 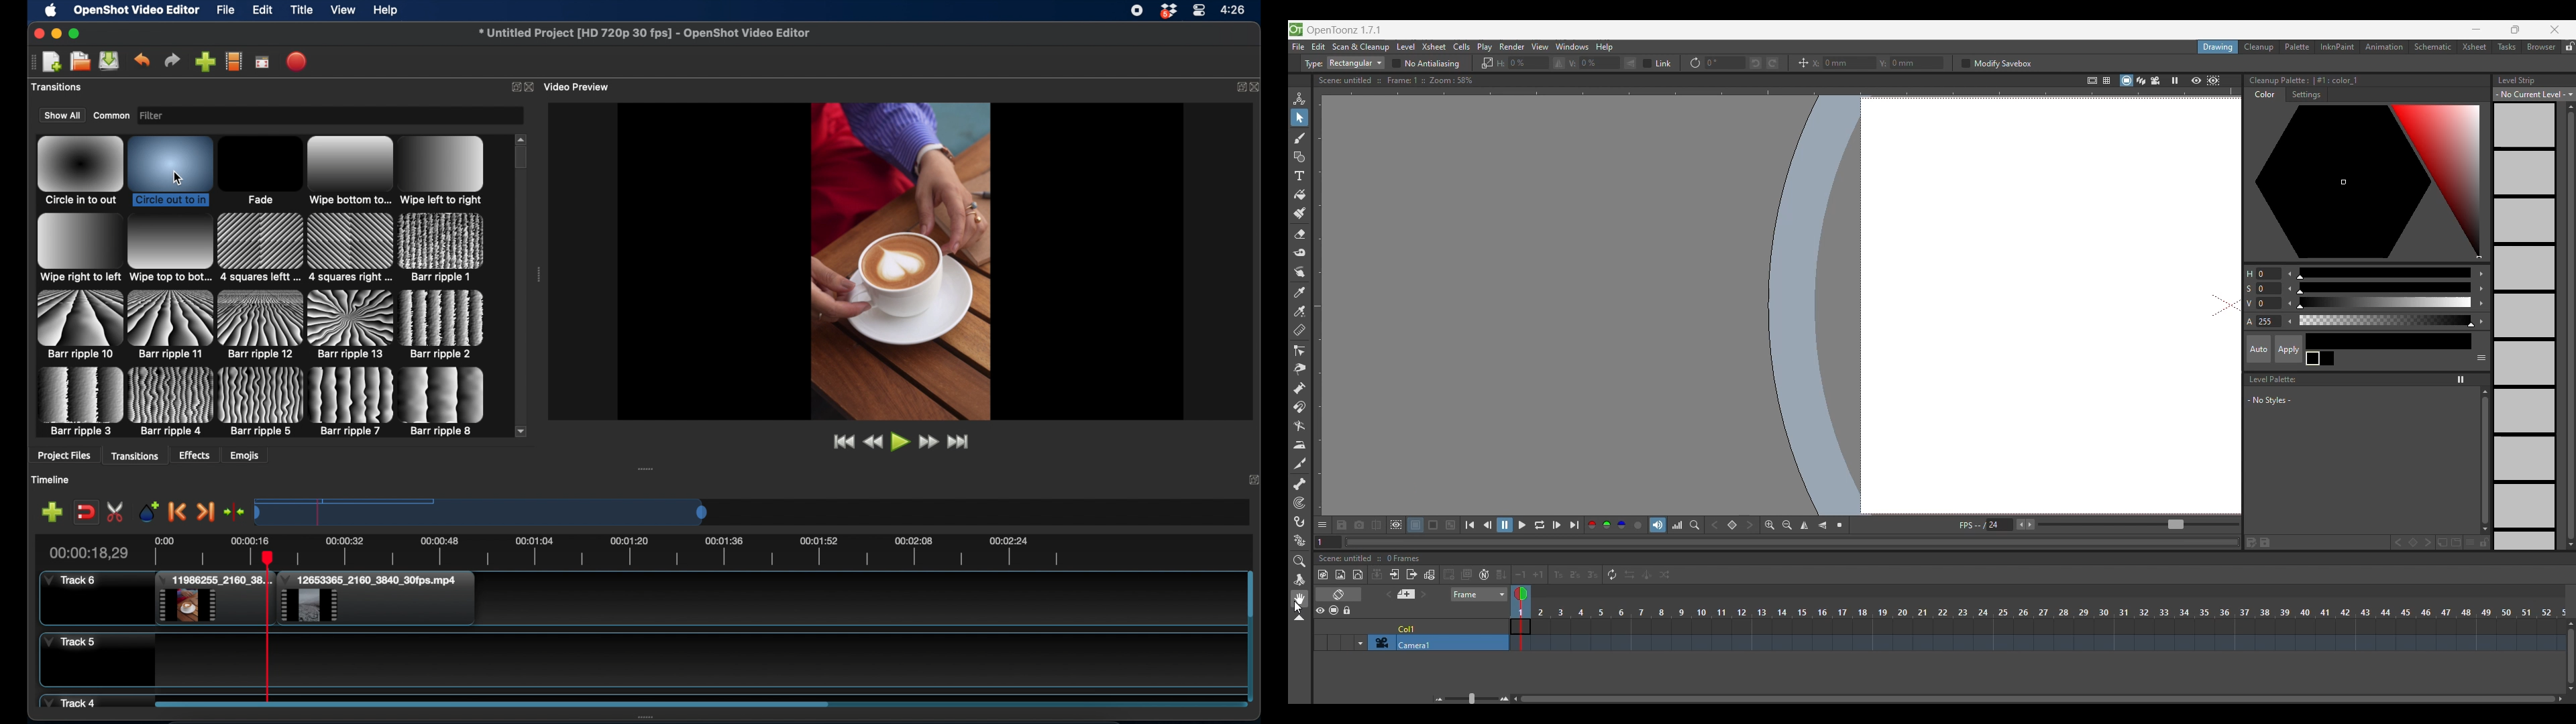 What do you see at coordinates (52, 511) in the screenshot?
I see `add marker` at bounding box center [52, 511].